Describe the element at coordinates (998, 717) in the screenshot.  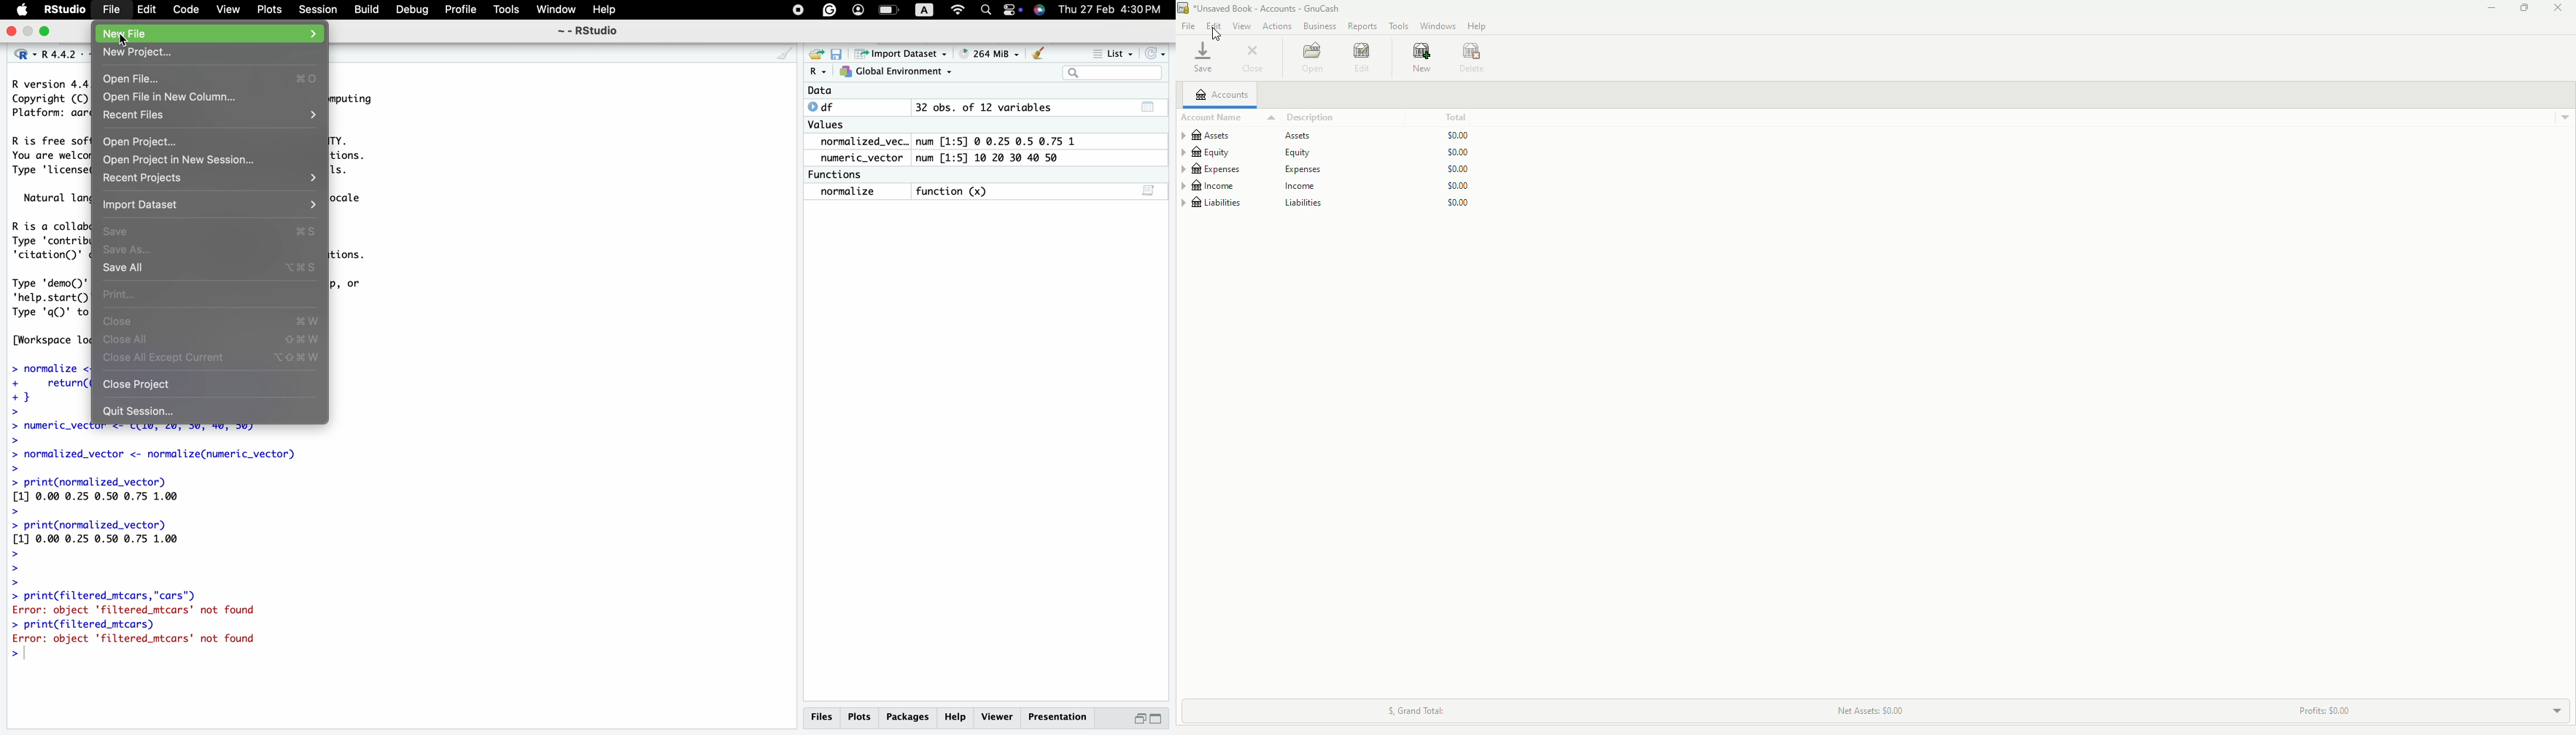
I see `viewer` at that location.